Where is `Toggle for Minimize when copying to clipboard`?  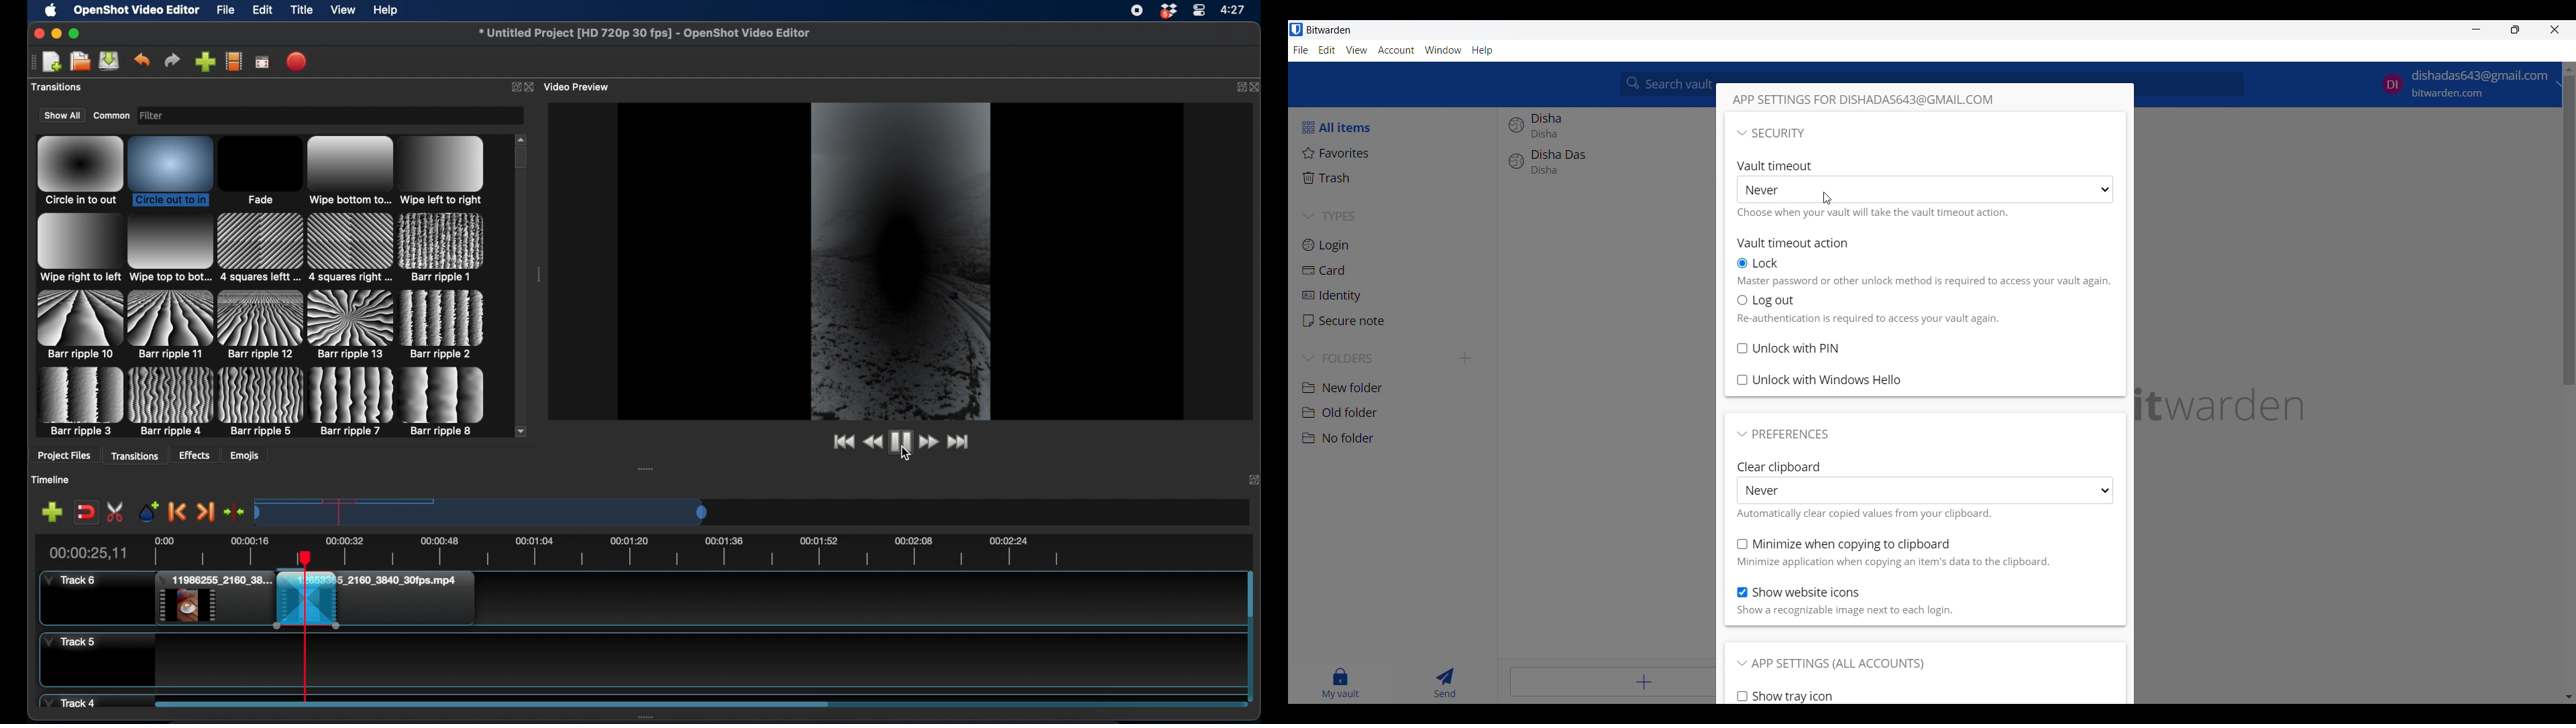 Toggle for Minimize when copying to clipboard is located at coordinates (1844, 544).